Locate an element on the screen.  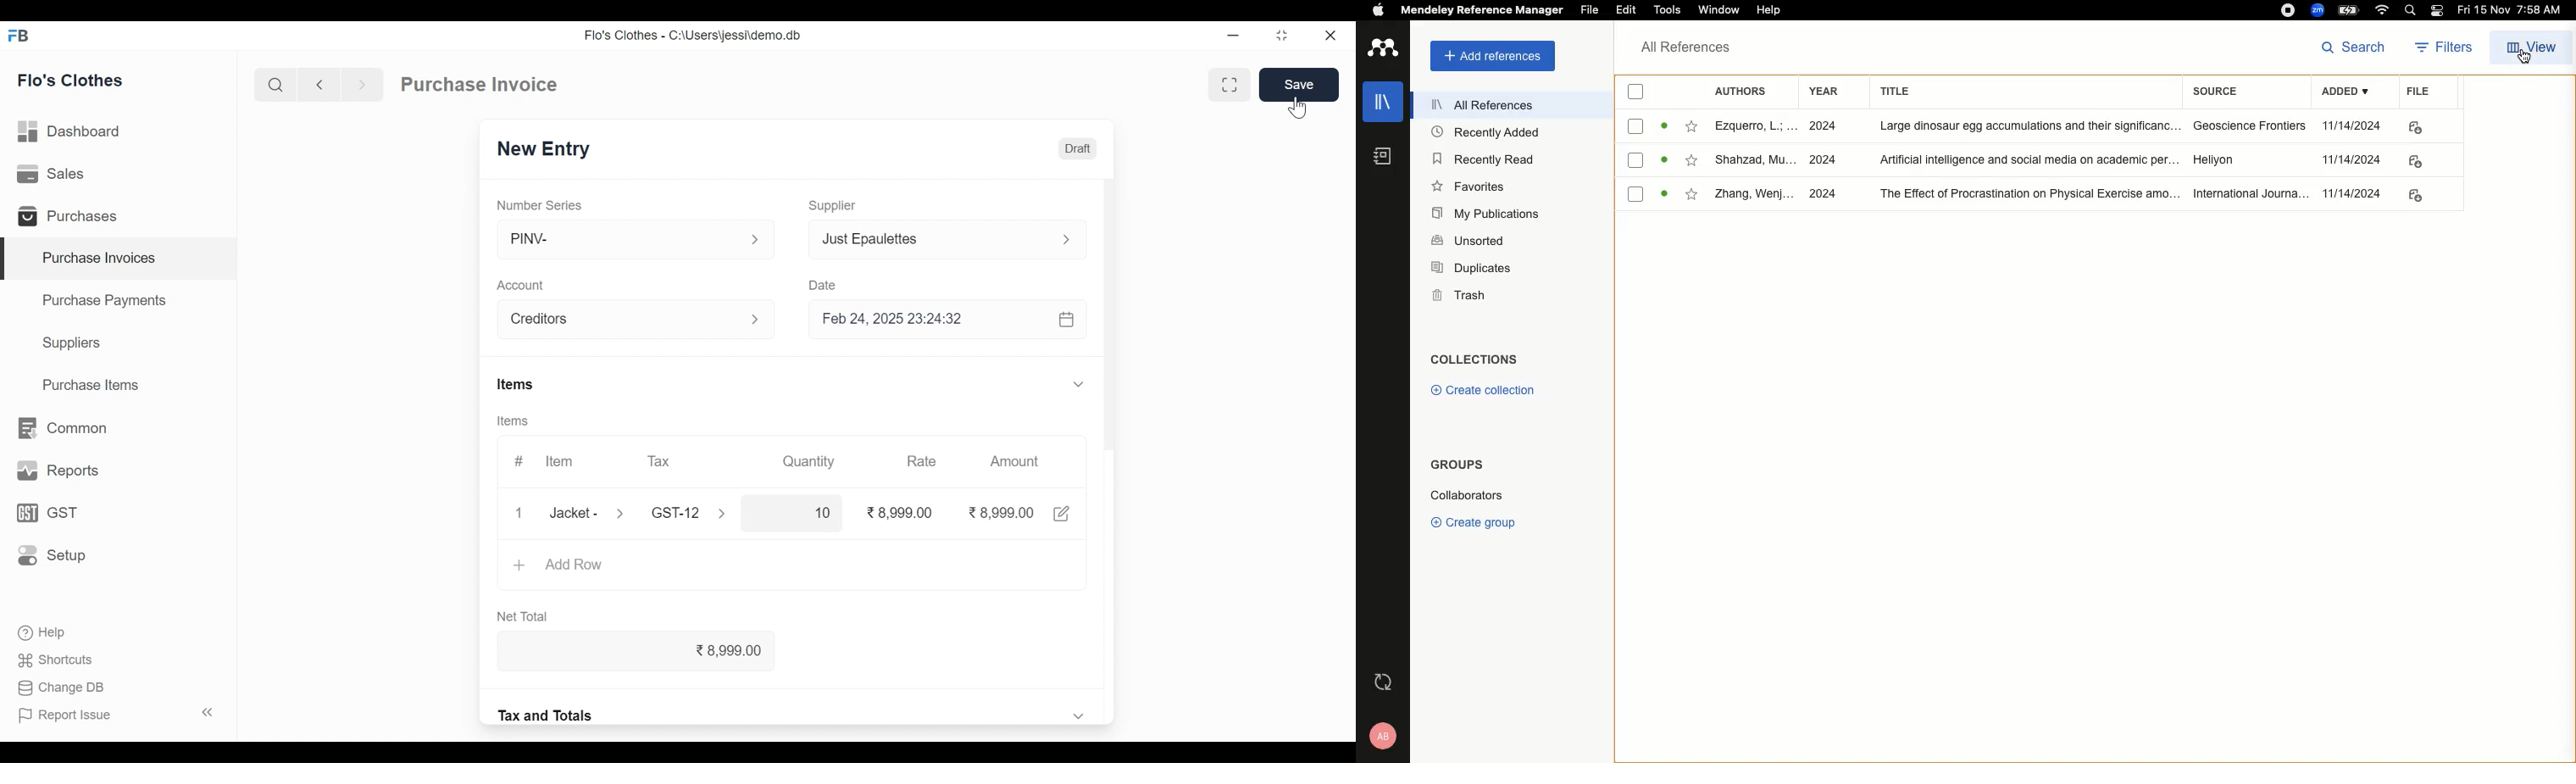
Window is located at coordinates (1721, 11).